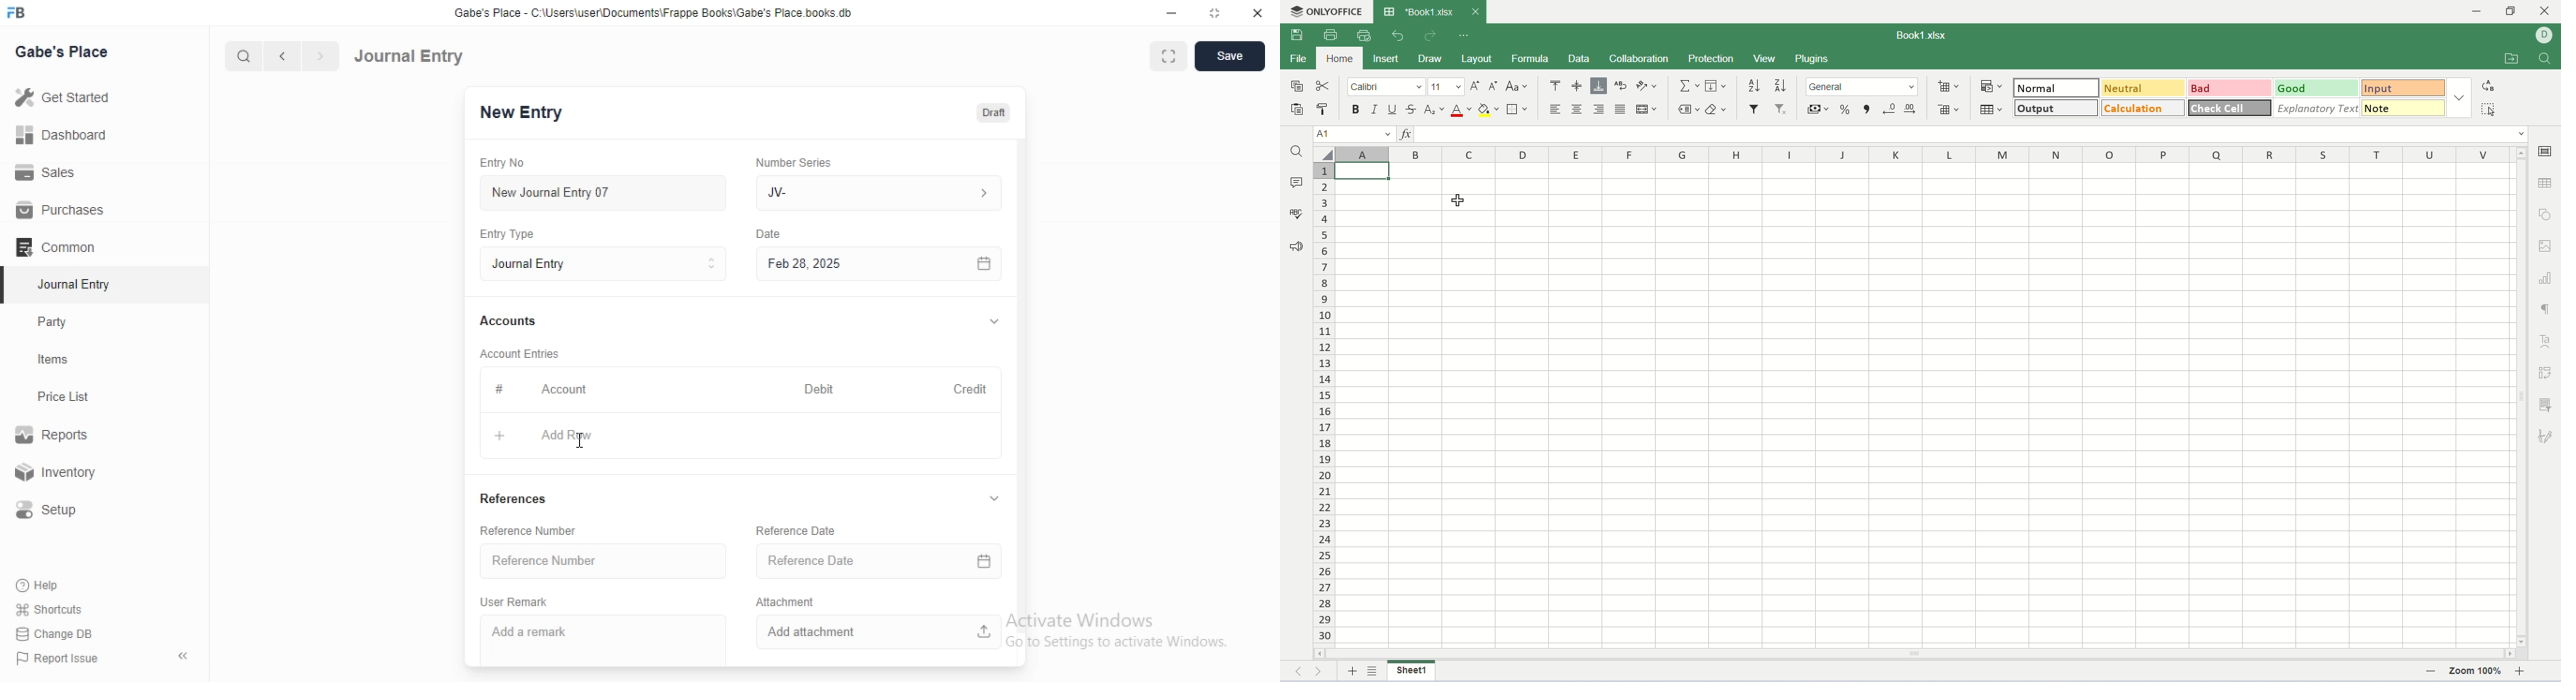 Image resolution: width=2576 pixels, height=700 pixels. Describe the element at coordinates (1717, 85) in the screenshot. I see `fill` at that location.